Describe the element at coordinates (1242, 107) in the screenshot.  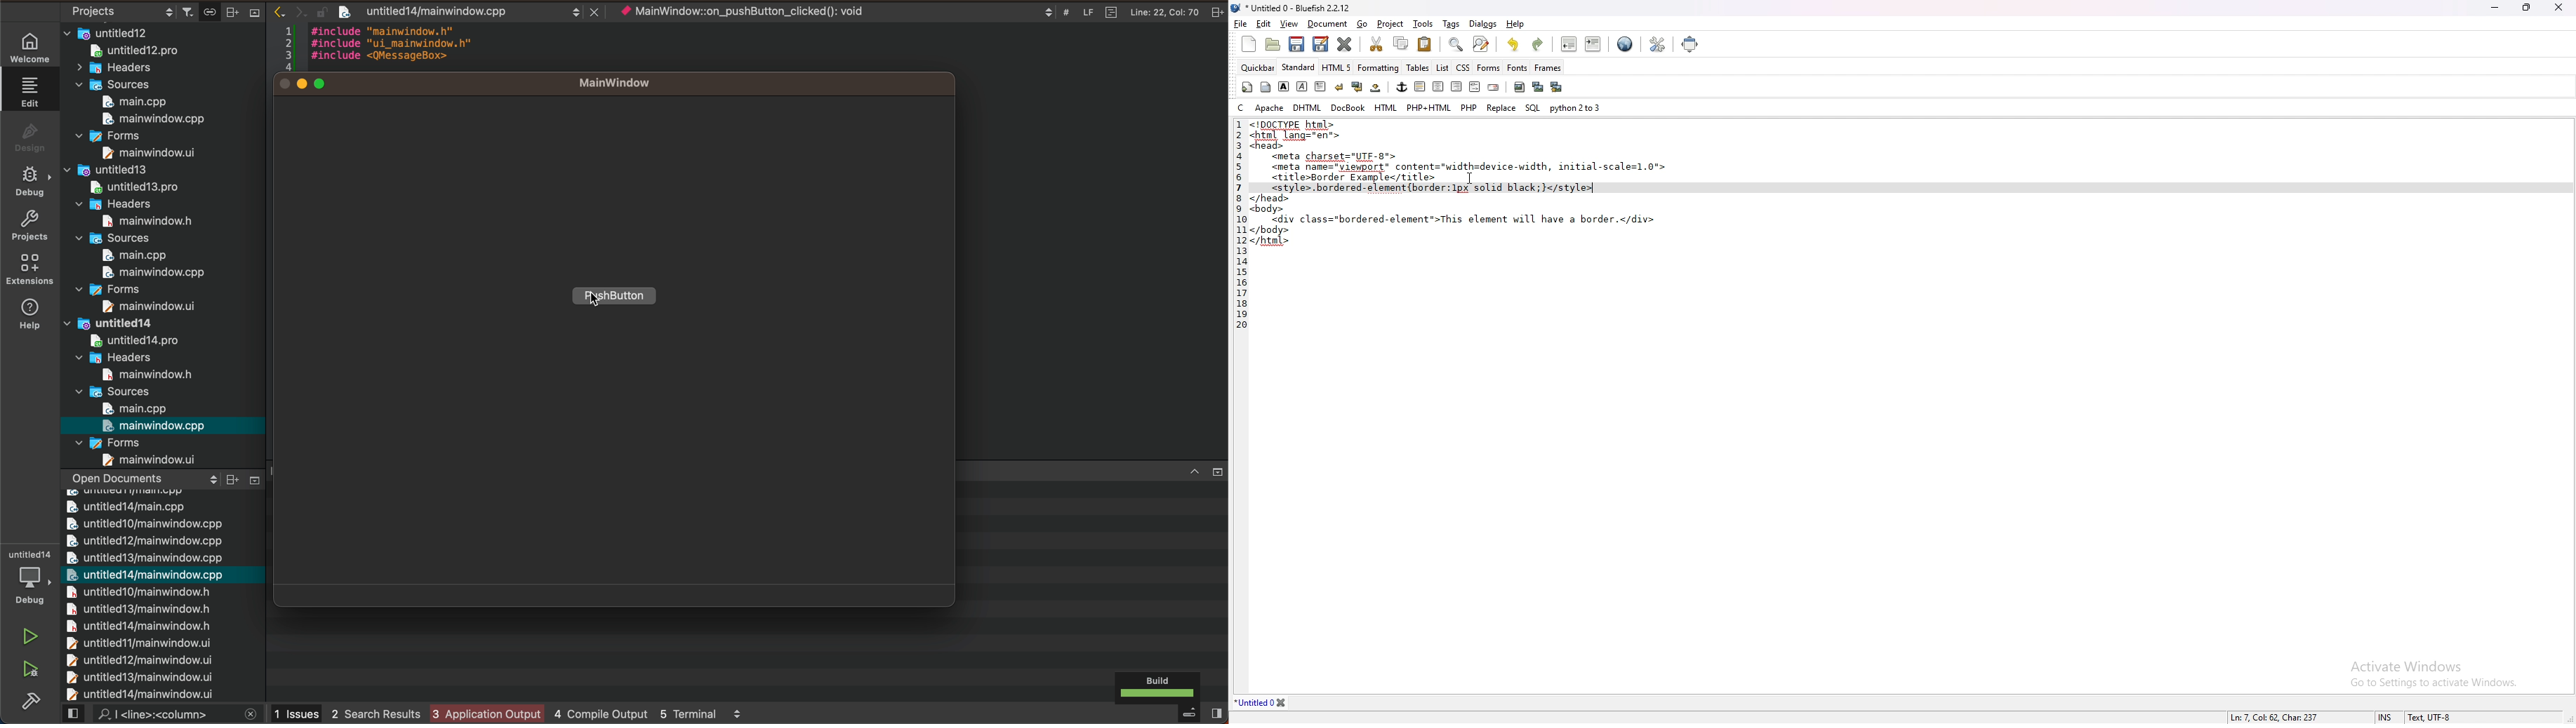
I see `c` at that location.